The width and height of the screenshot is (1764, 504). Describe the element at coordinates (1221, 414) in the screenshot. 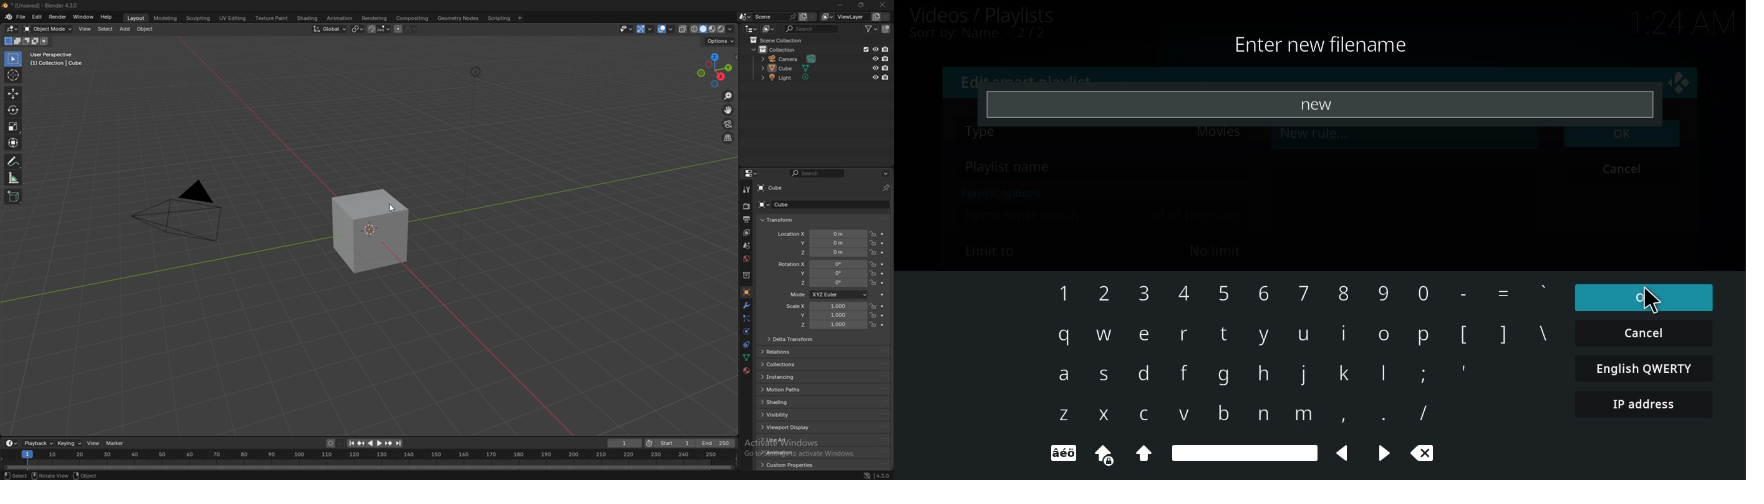

I see `b` at that location.